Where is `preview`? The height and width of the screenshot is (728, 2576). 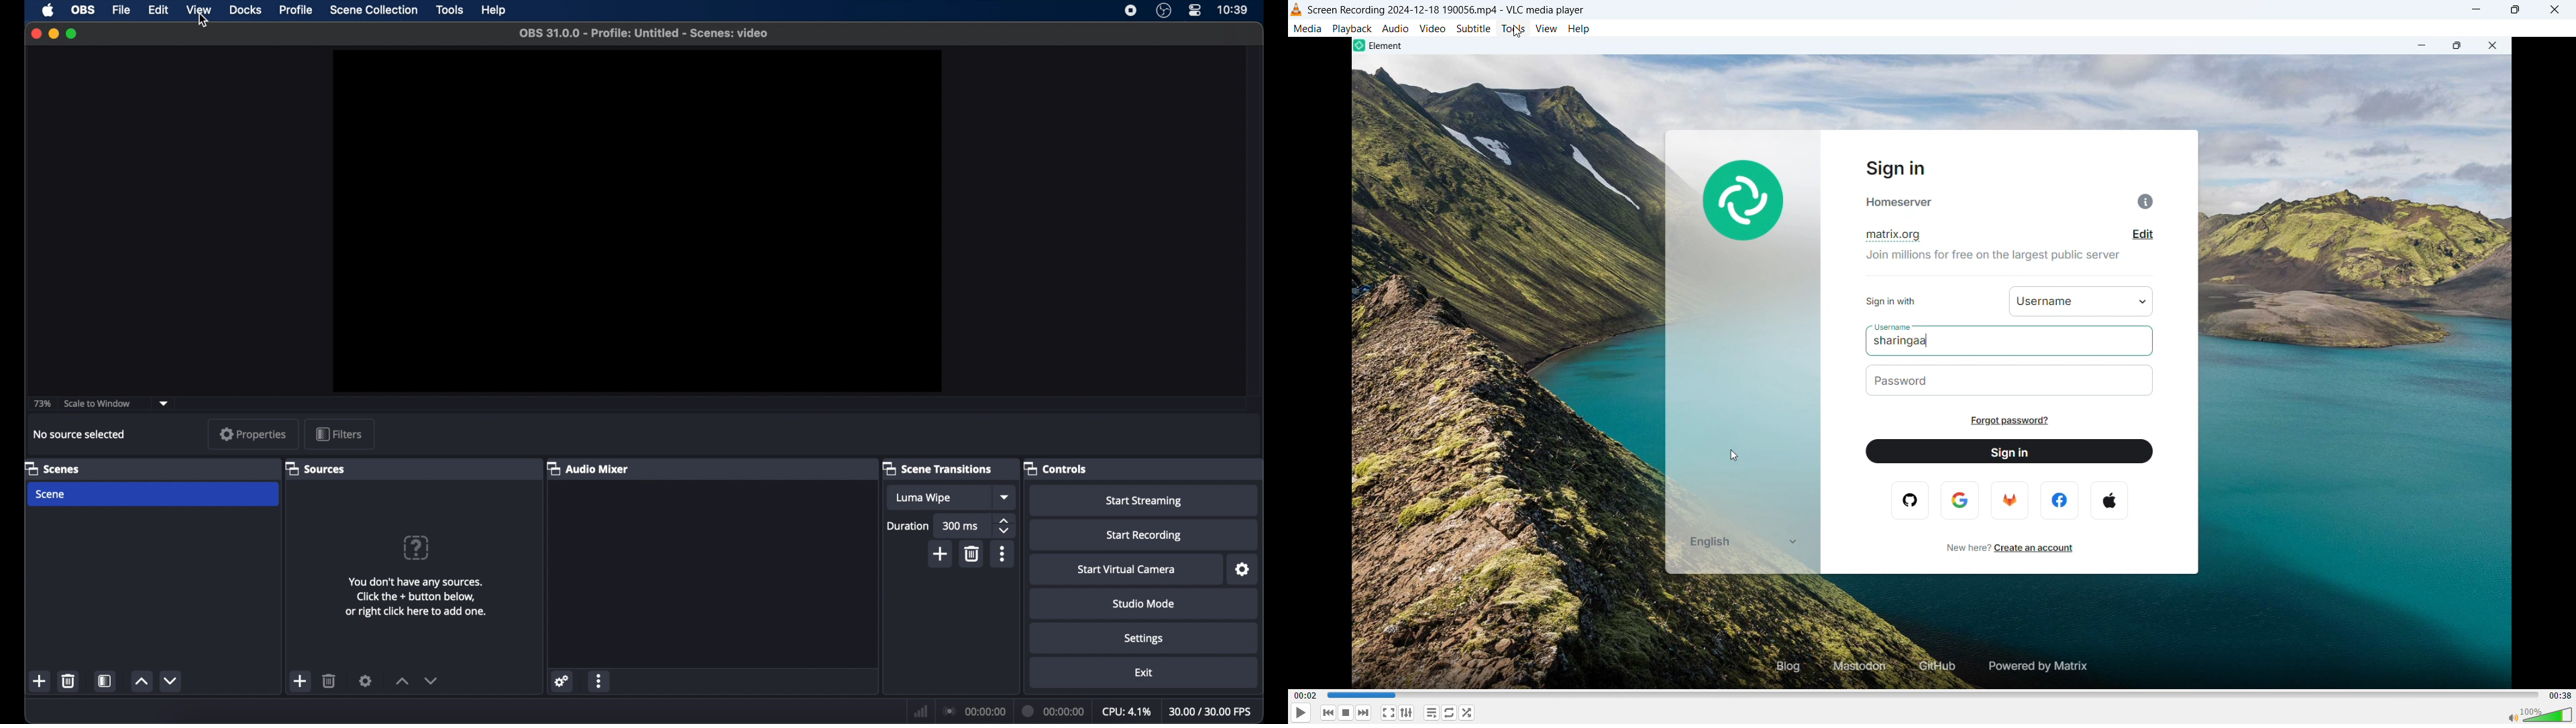 preview is located at coordinates (637, 221).